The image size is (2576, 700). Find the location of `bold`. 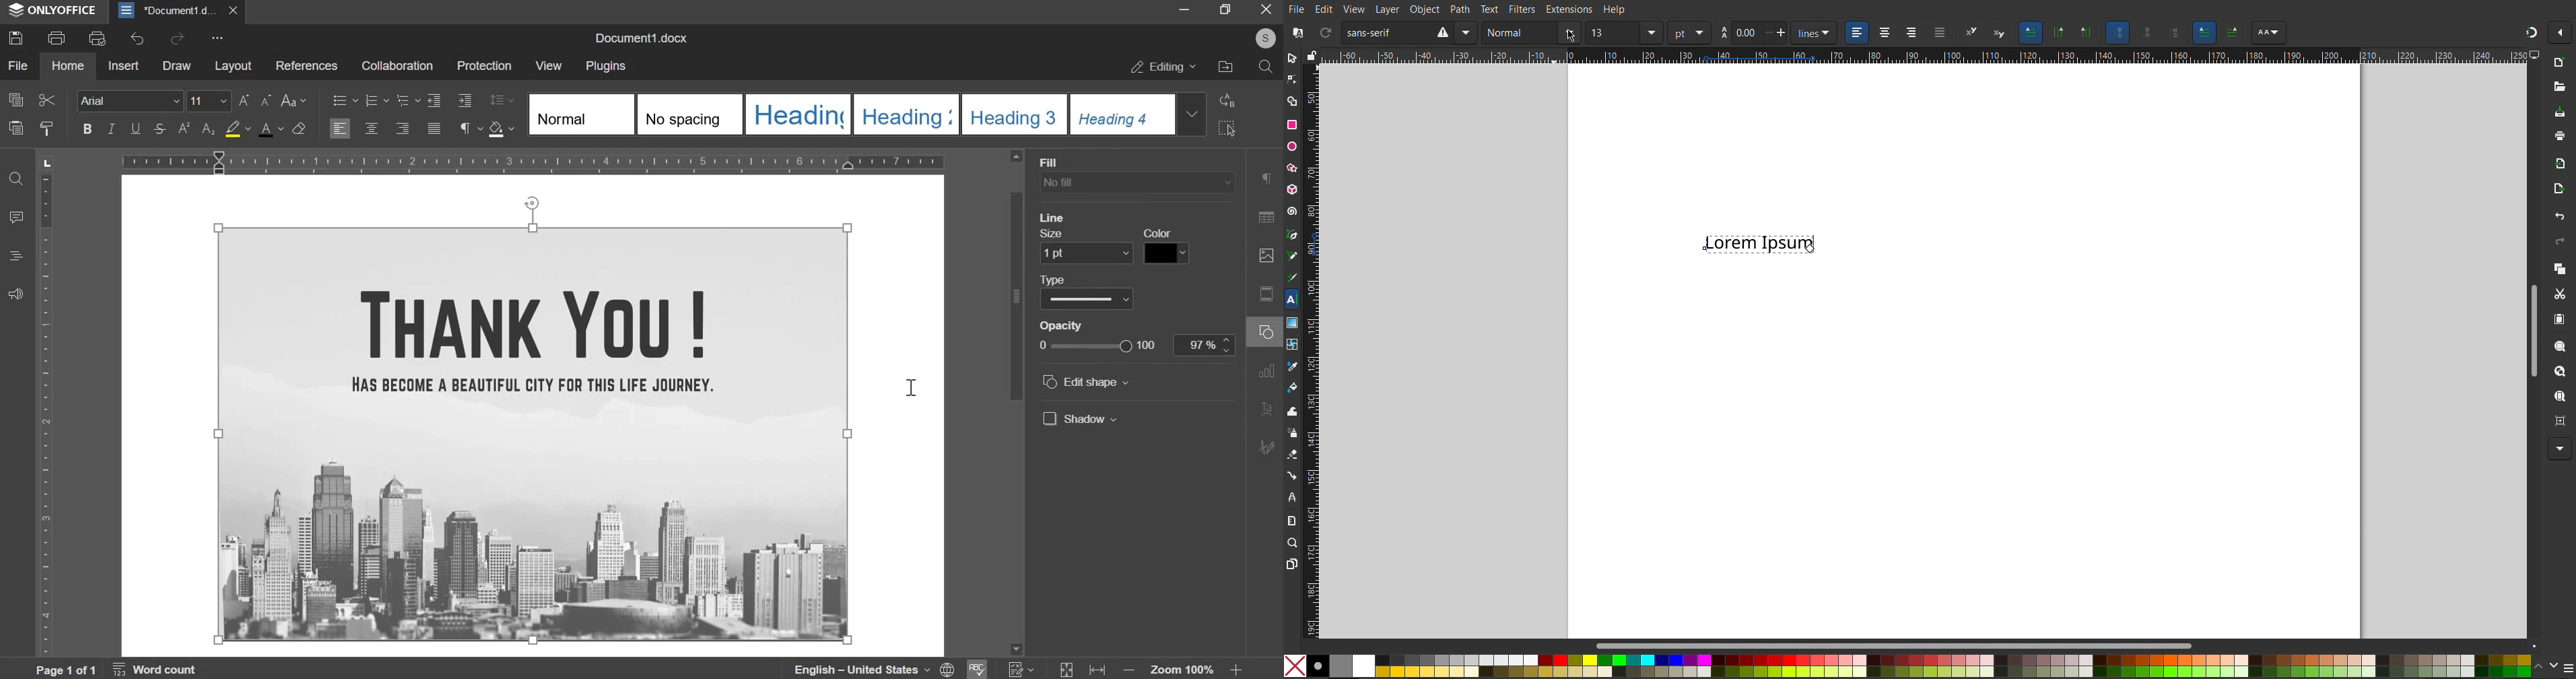

bold is located at coordinates (87, 128).